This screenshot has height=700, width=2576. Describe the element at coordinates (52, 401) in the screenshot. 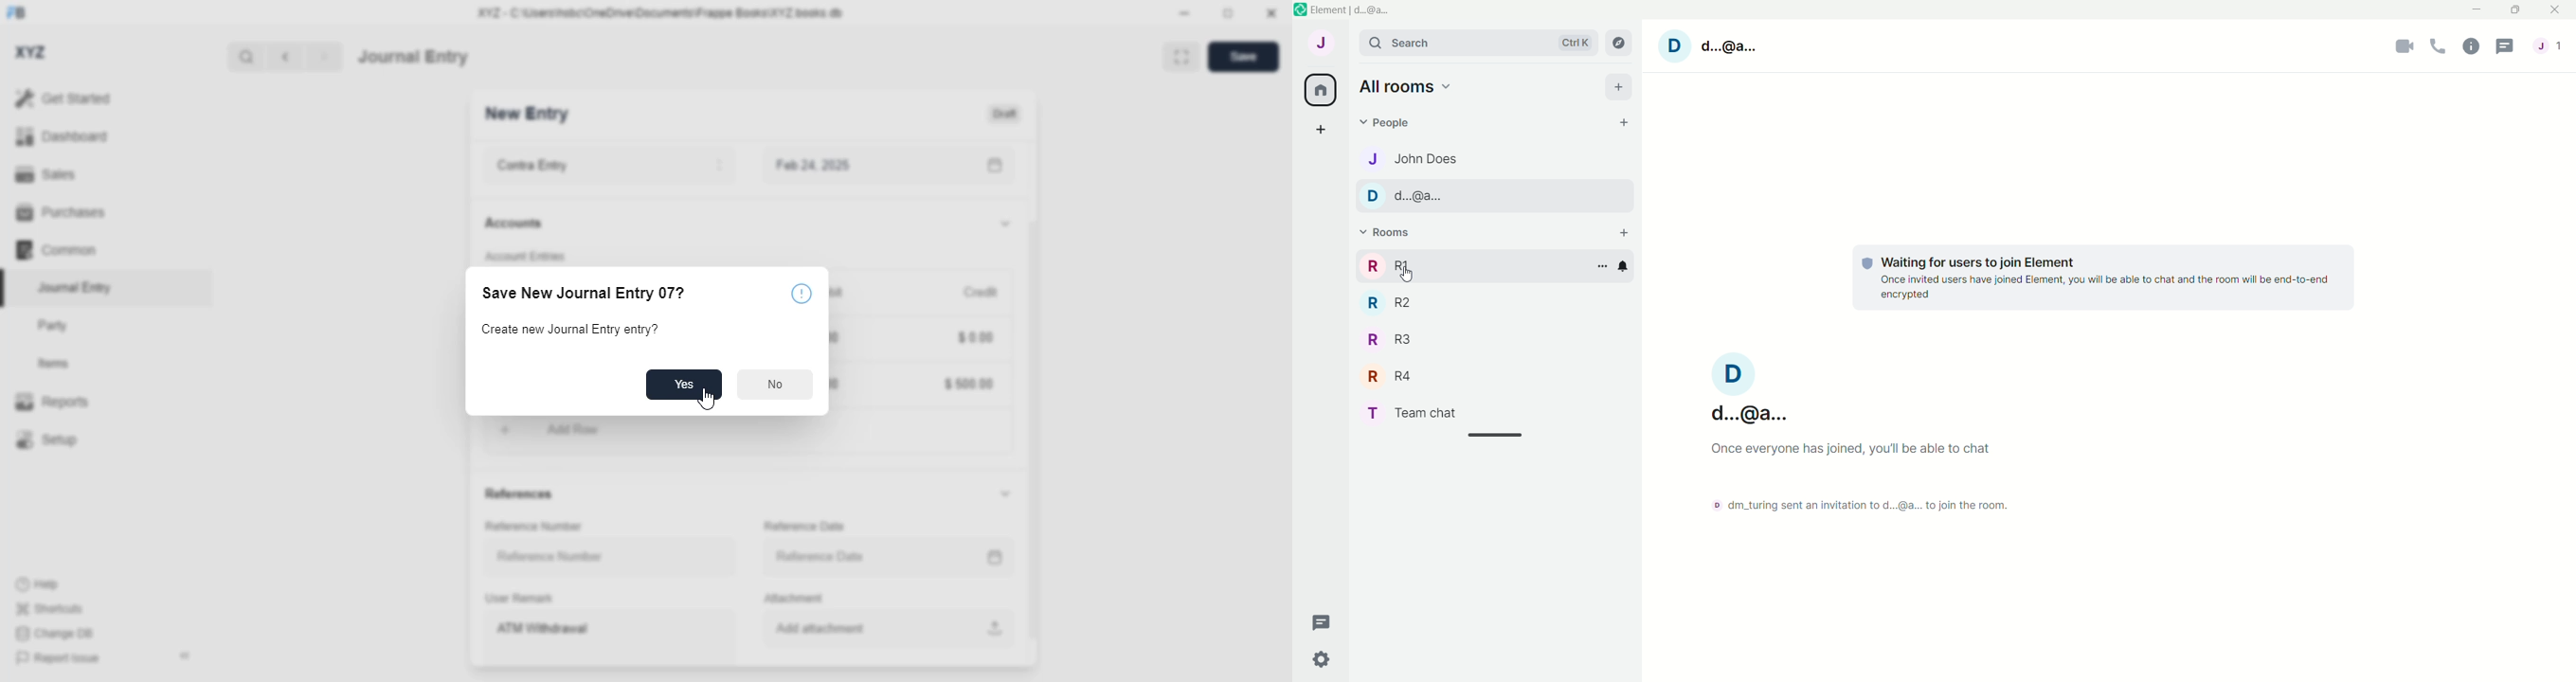

I see `reports` at that location.